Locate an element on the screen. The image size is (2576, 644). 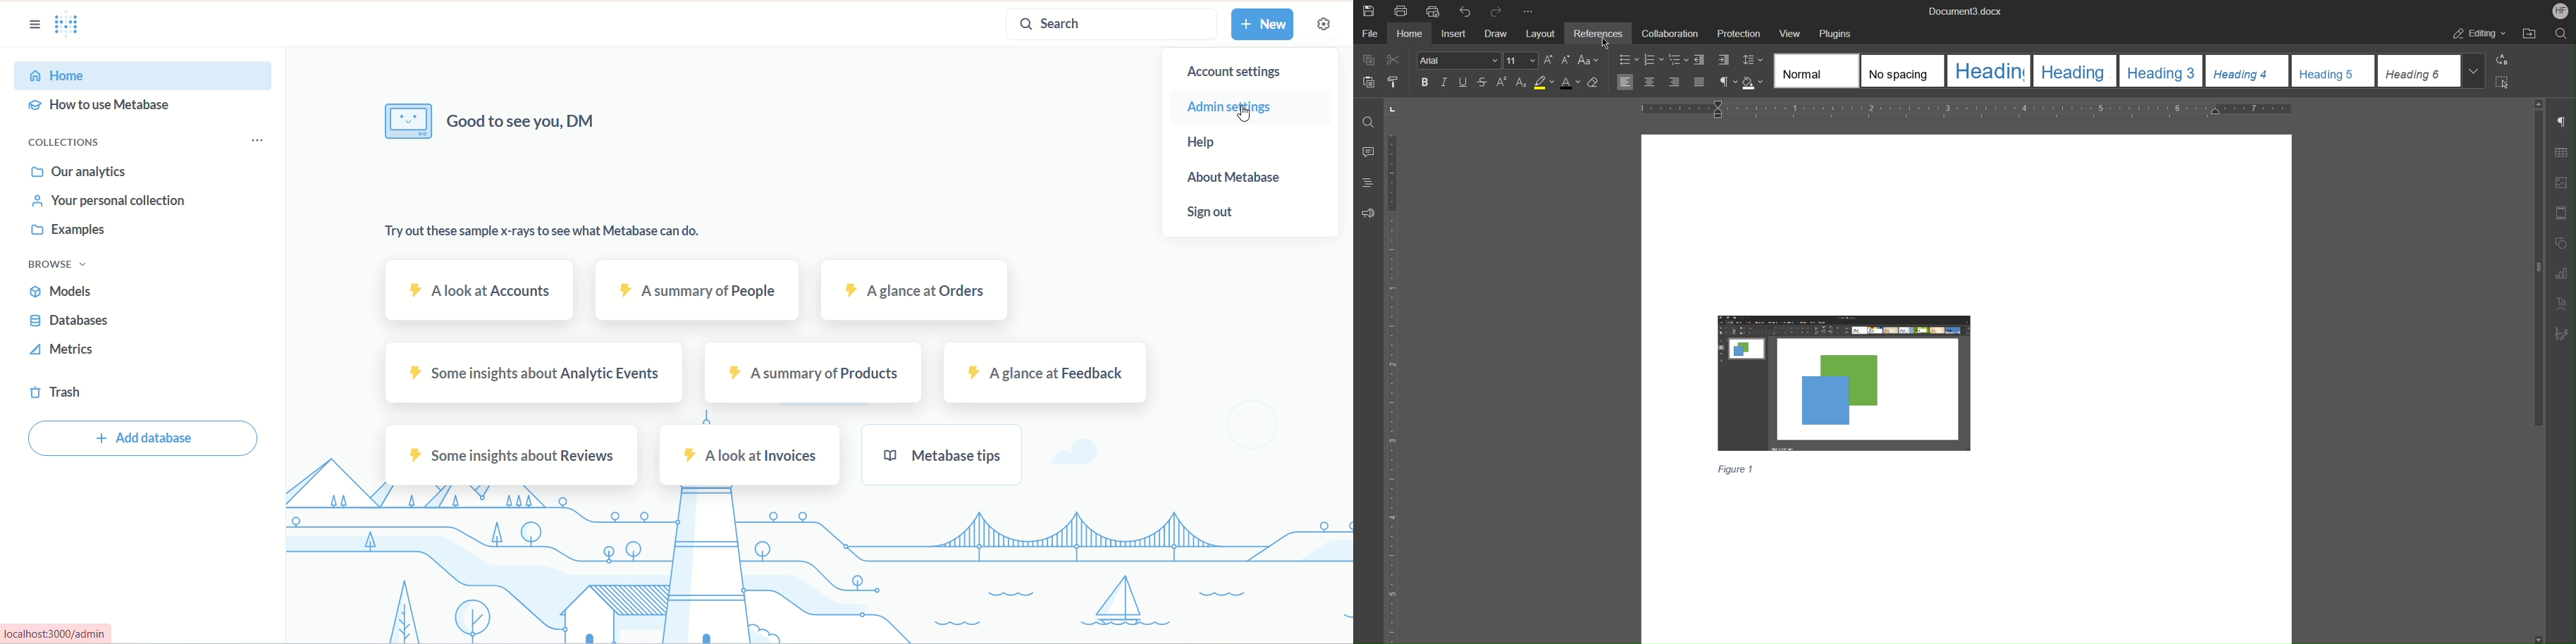
Caption(figure 1) is located at coordinates (1738, 471).